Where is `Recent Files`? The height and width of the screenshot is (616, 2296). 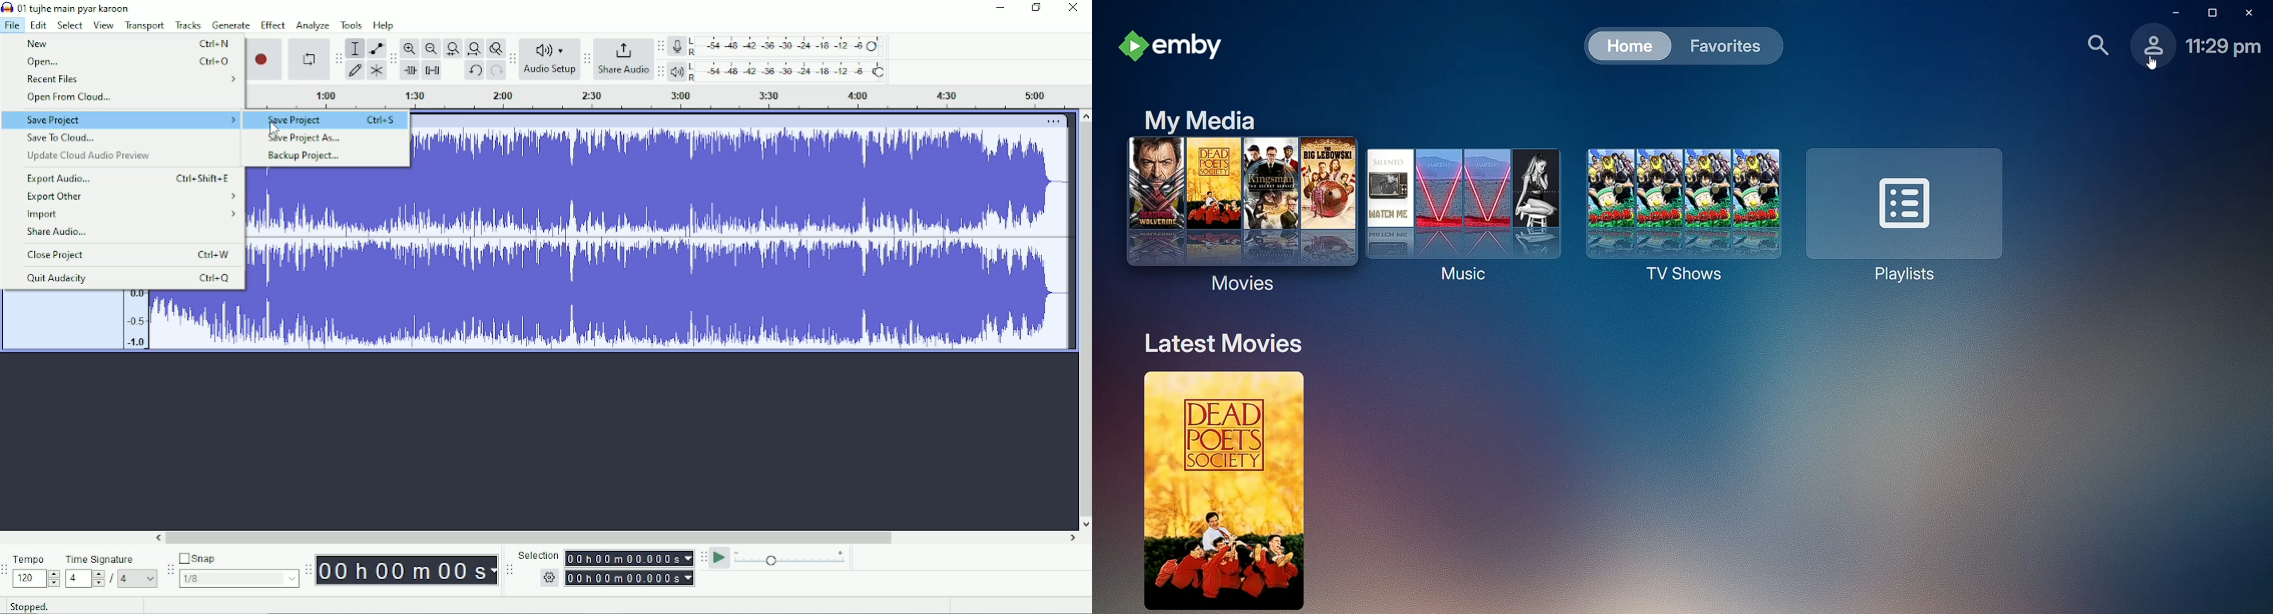
Recent Files is located at coordinates (127, 79).